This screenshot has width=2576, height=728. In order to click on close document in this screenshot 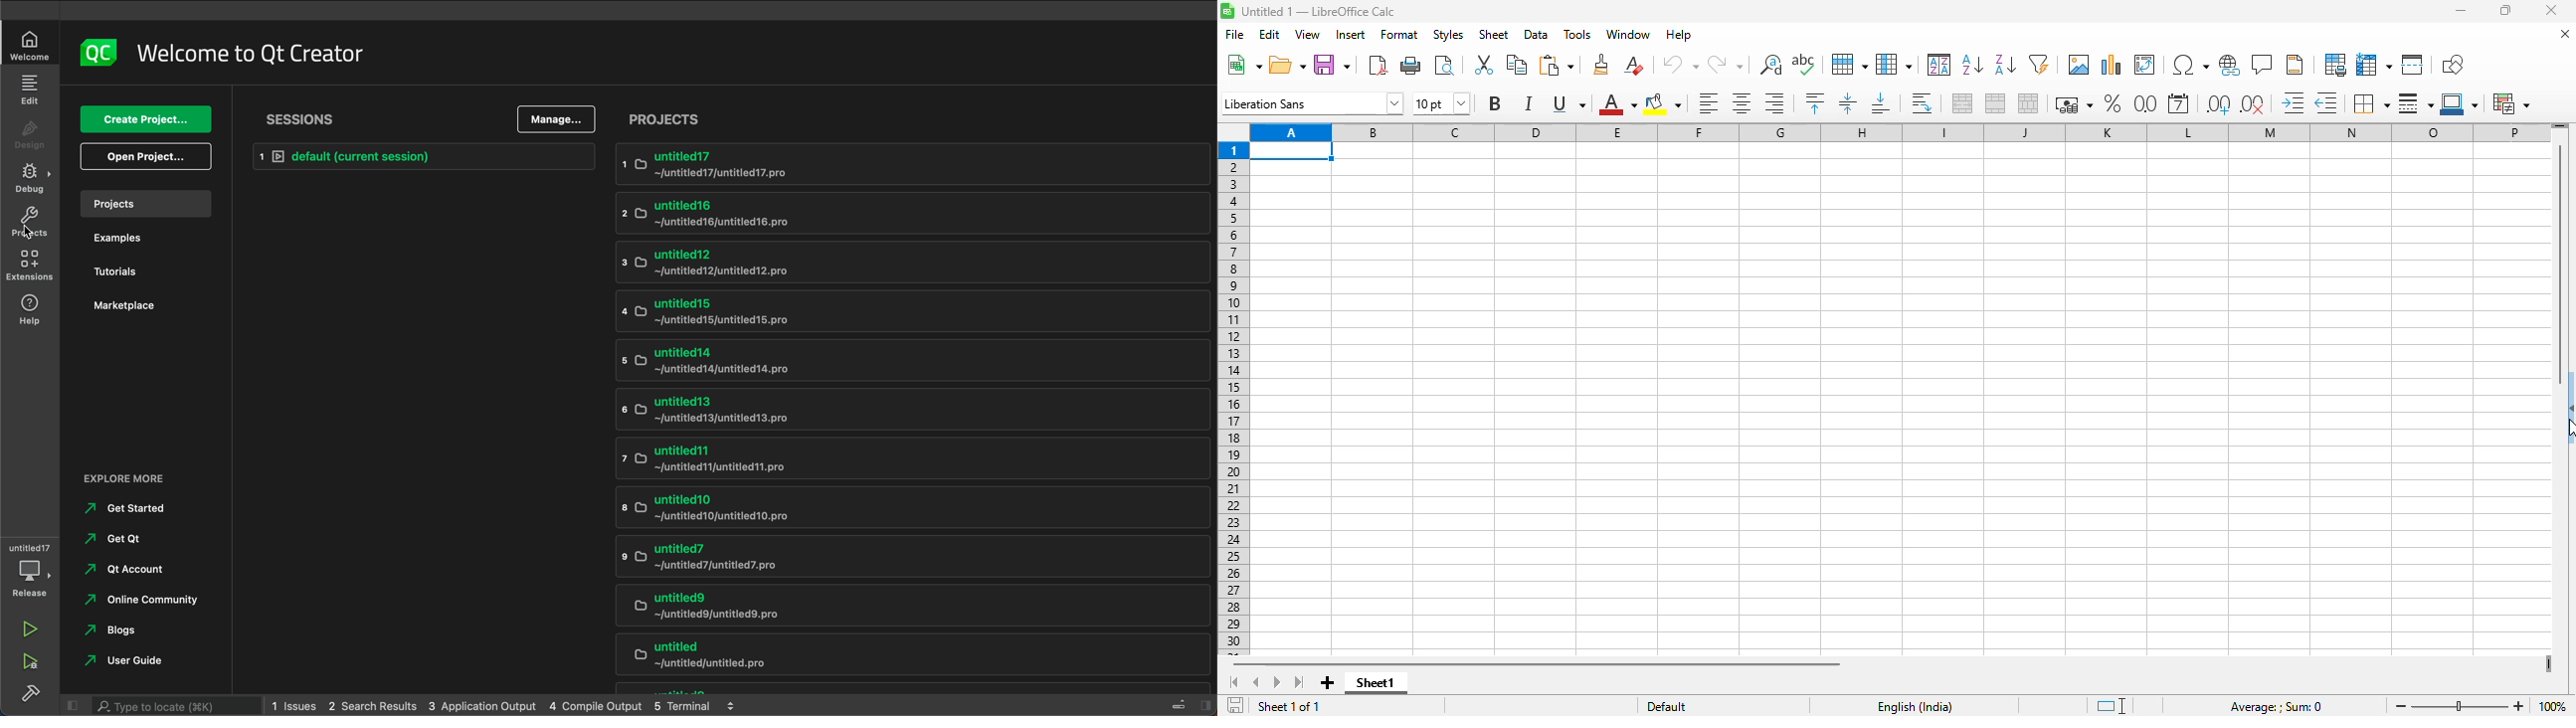, I will do `click(2564, 33)`.